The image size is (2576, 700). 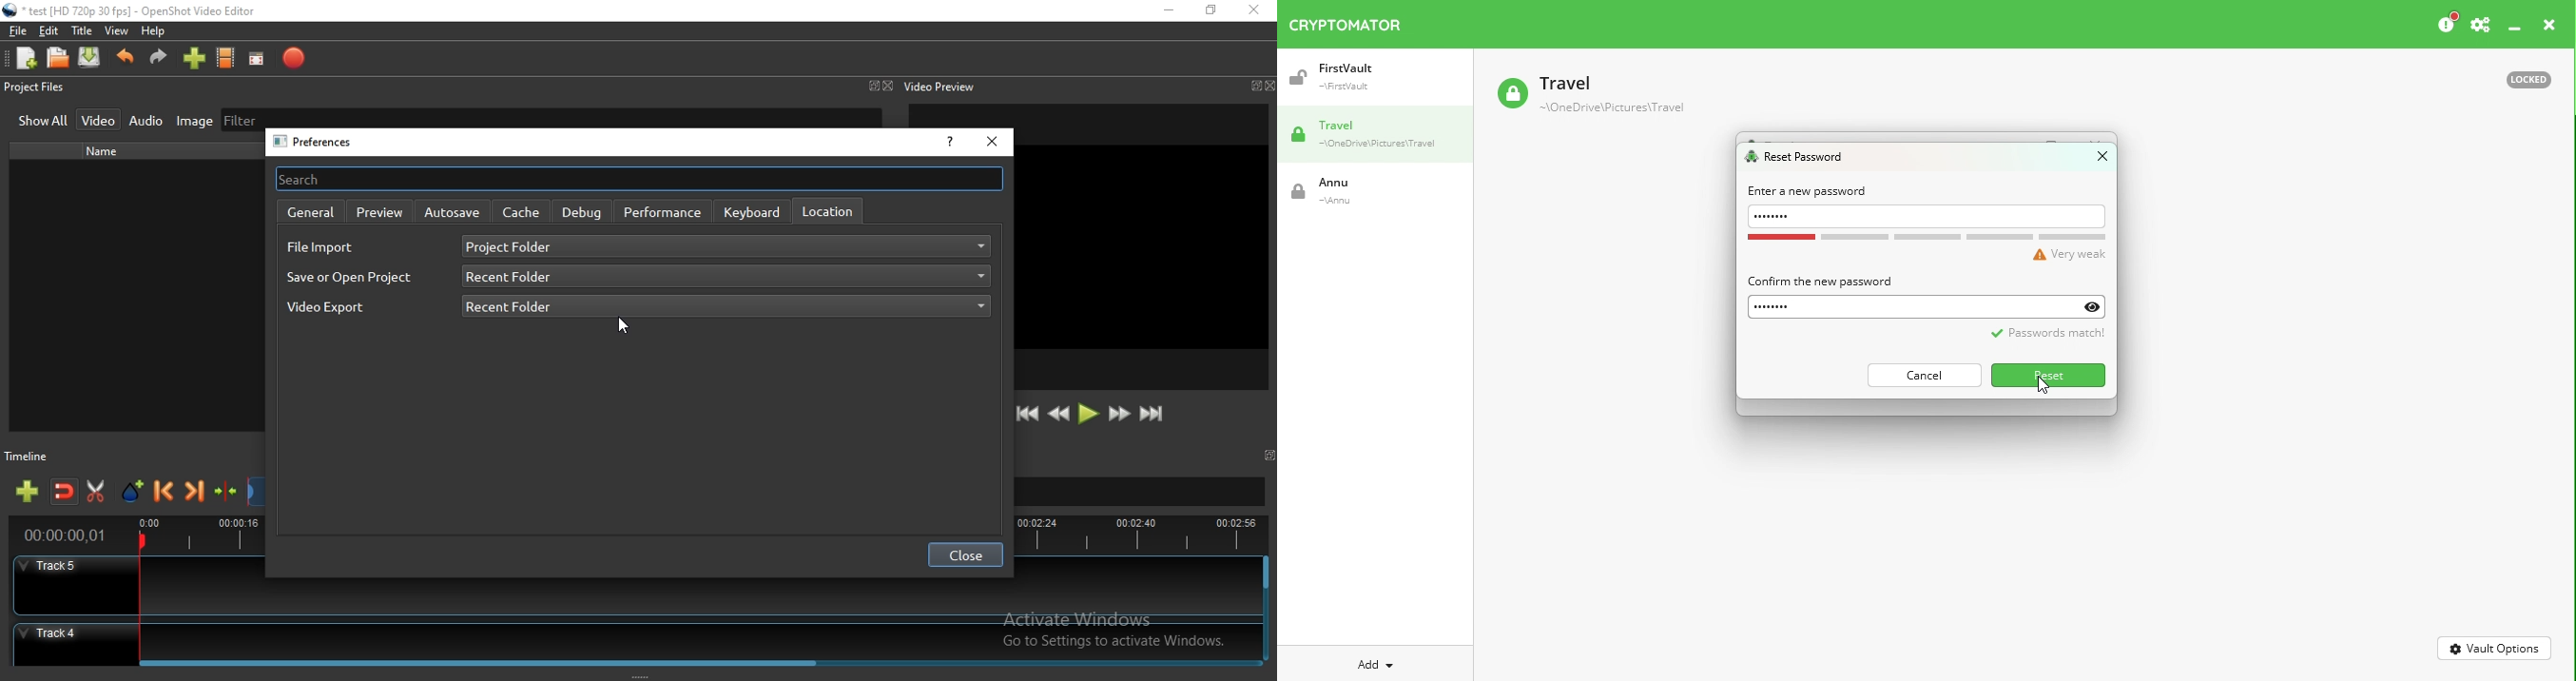 I want to click on Rewind , so click(x=1059, y=414).